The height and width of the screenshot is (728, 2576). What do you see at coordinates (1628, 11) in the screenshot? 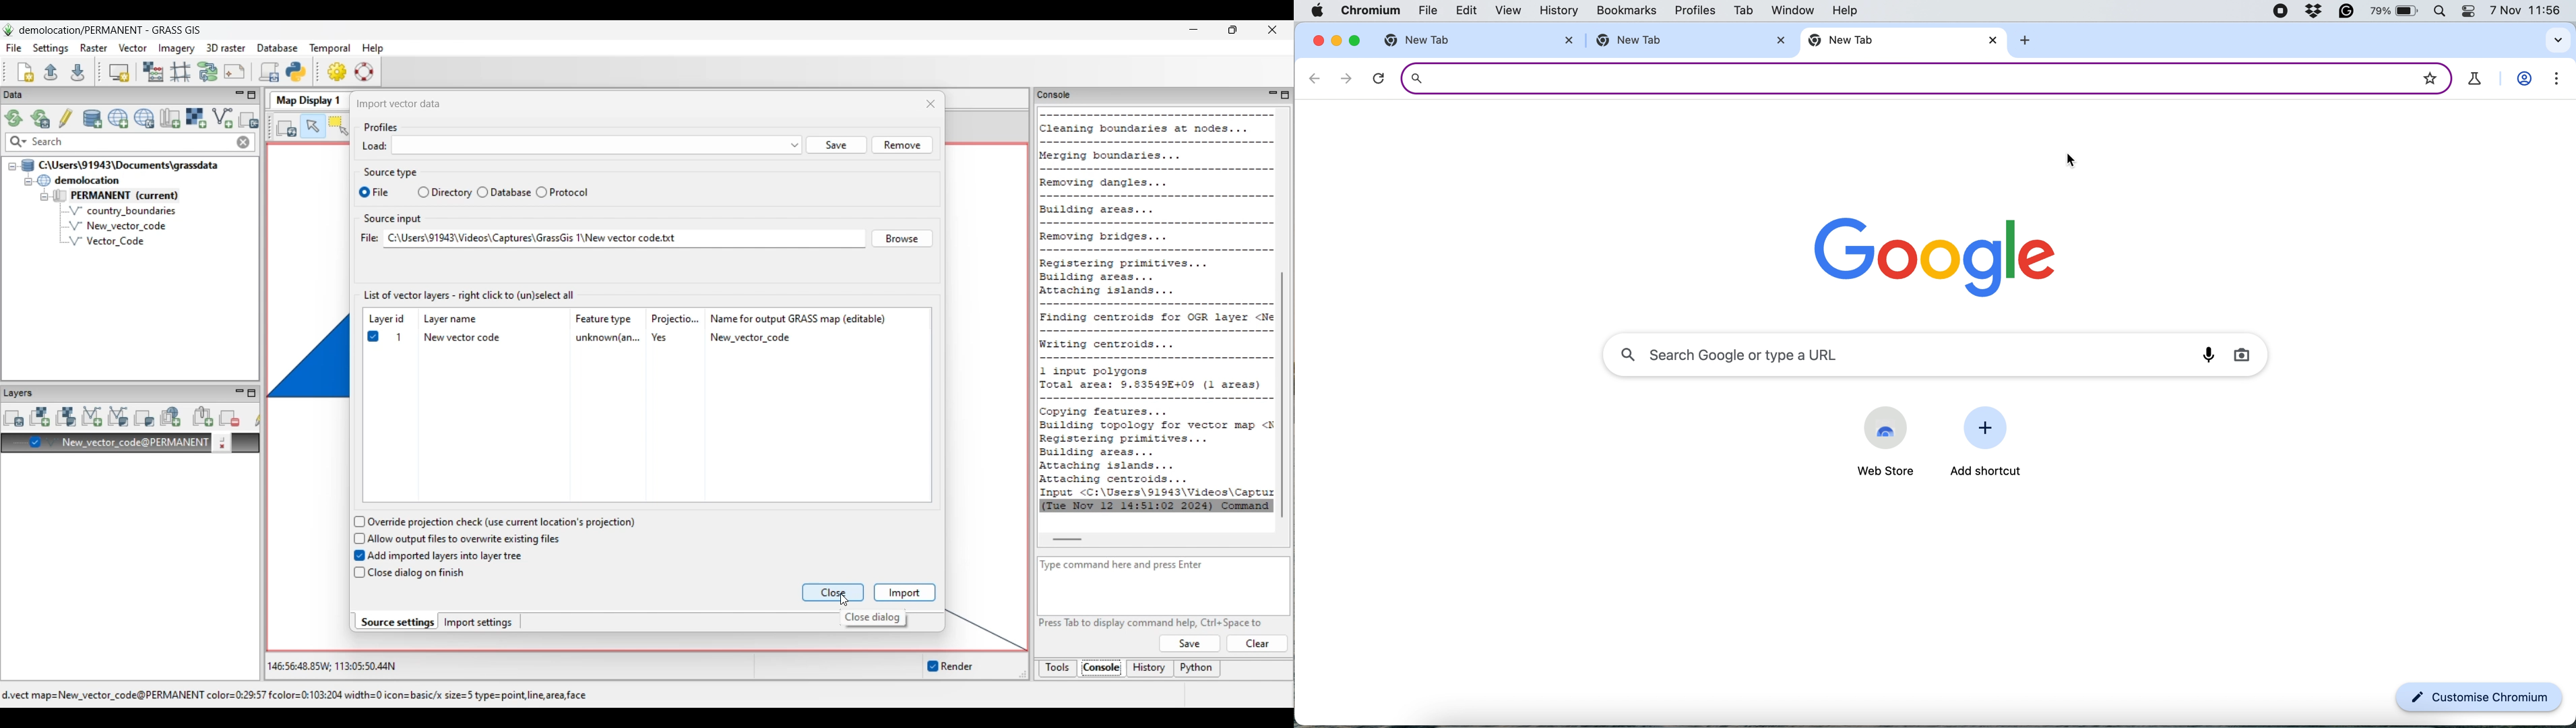
I see `bookmarks` at bounding box center [1628, 11].